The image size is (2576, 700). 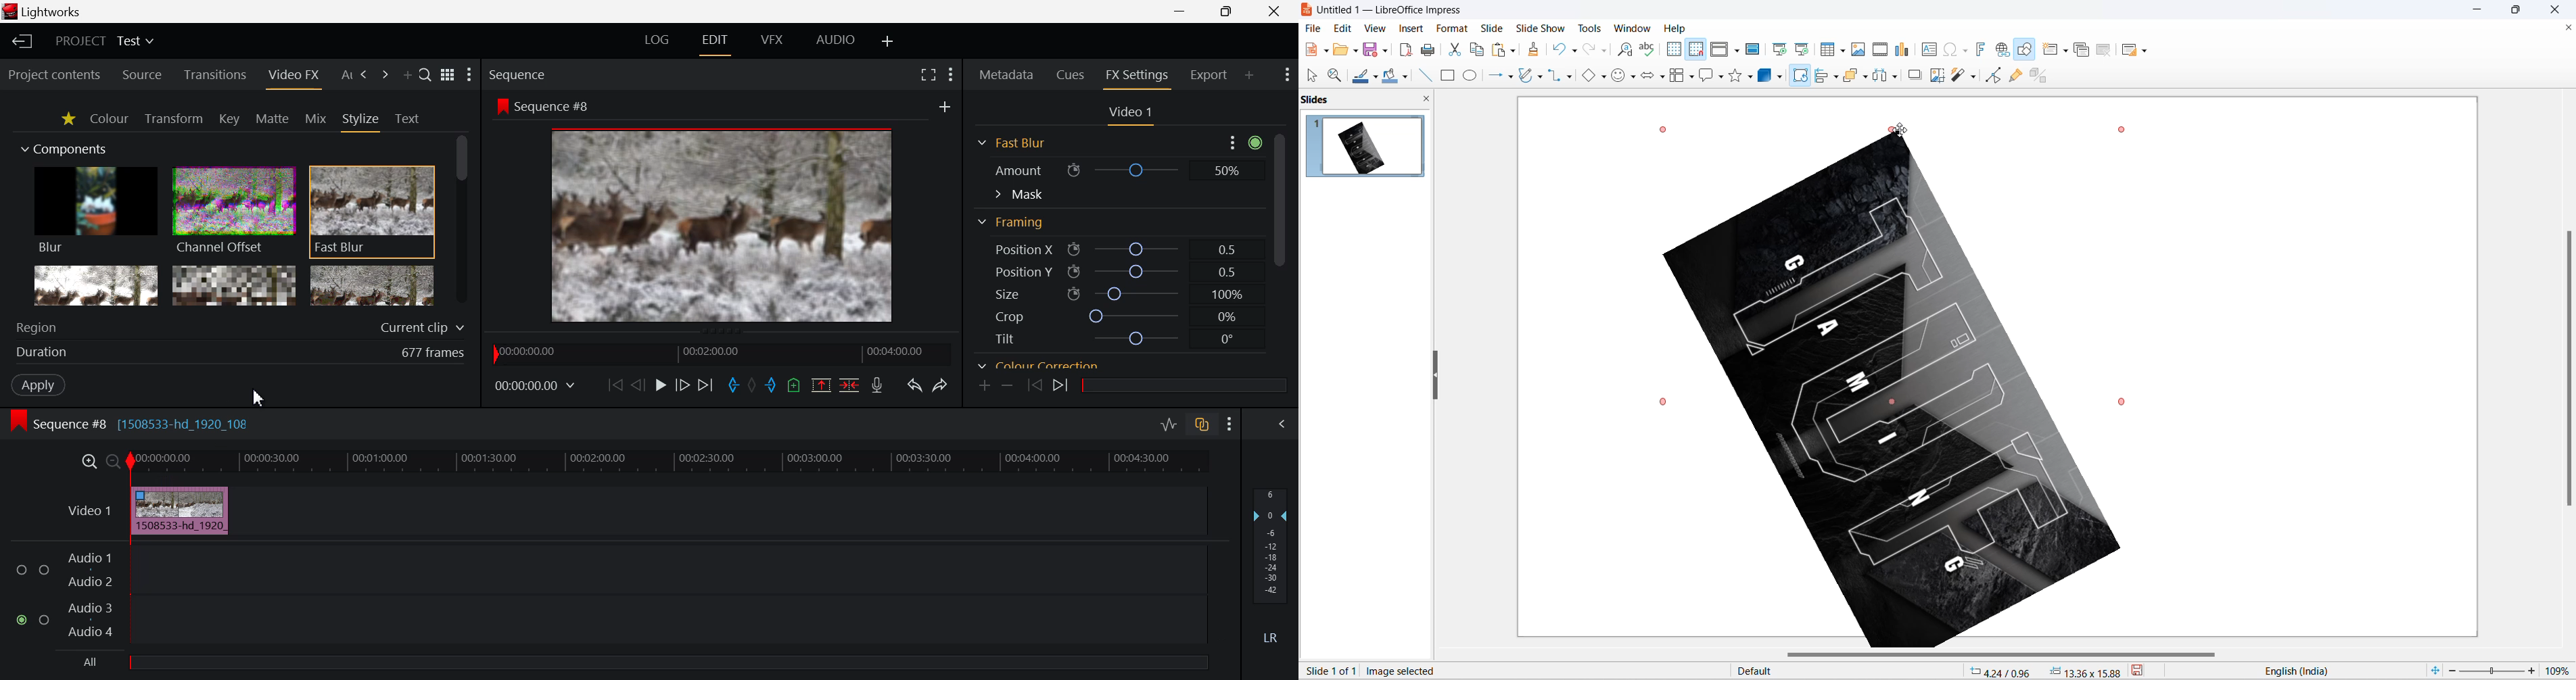 What do you see at coordinates (2147, 672) in the screenshot?
I see `save` at bounding box center [2147, 672].